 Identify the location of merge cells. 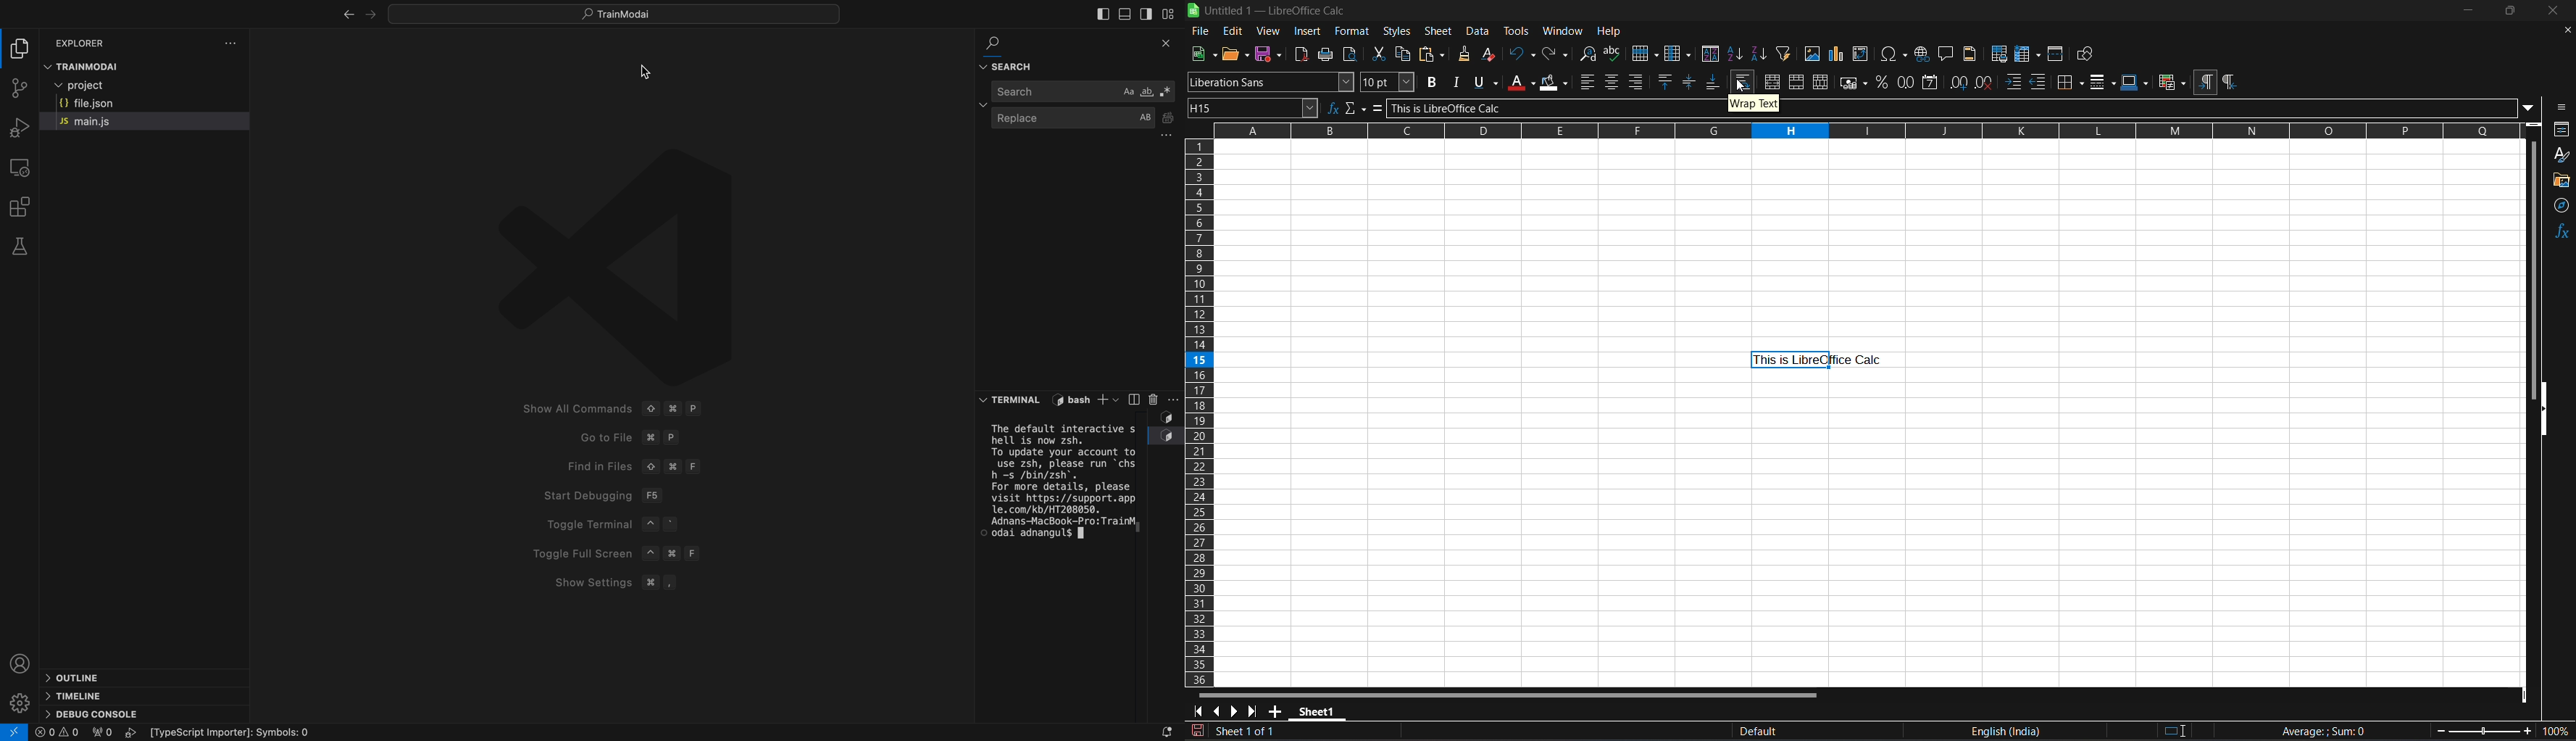
(1796, 82).